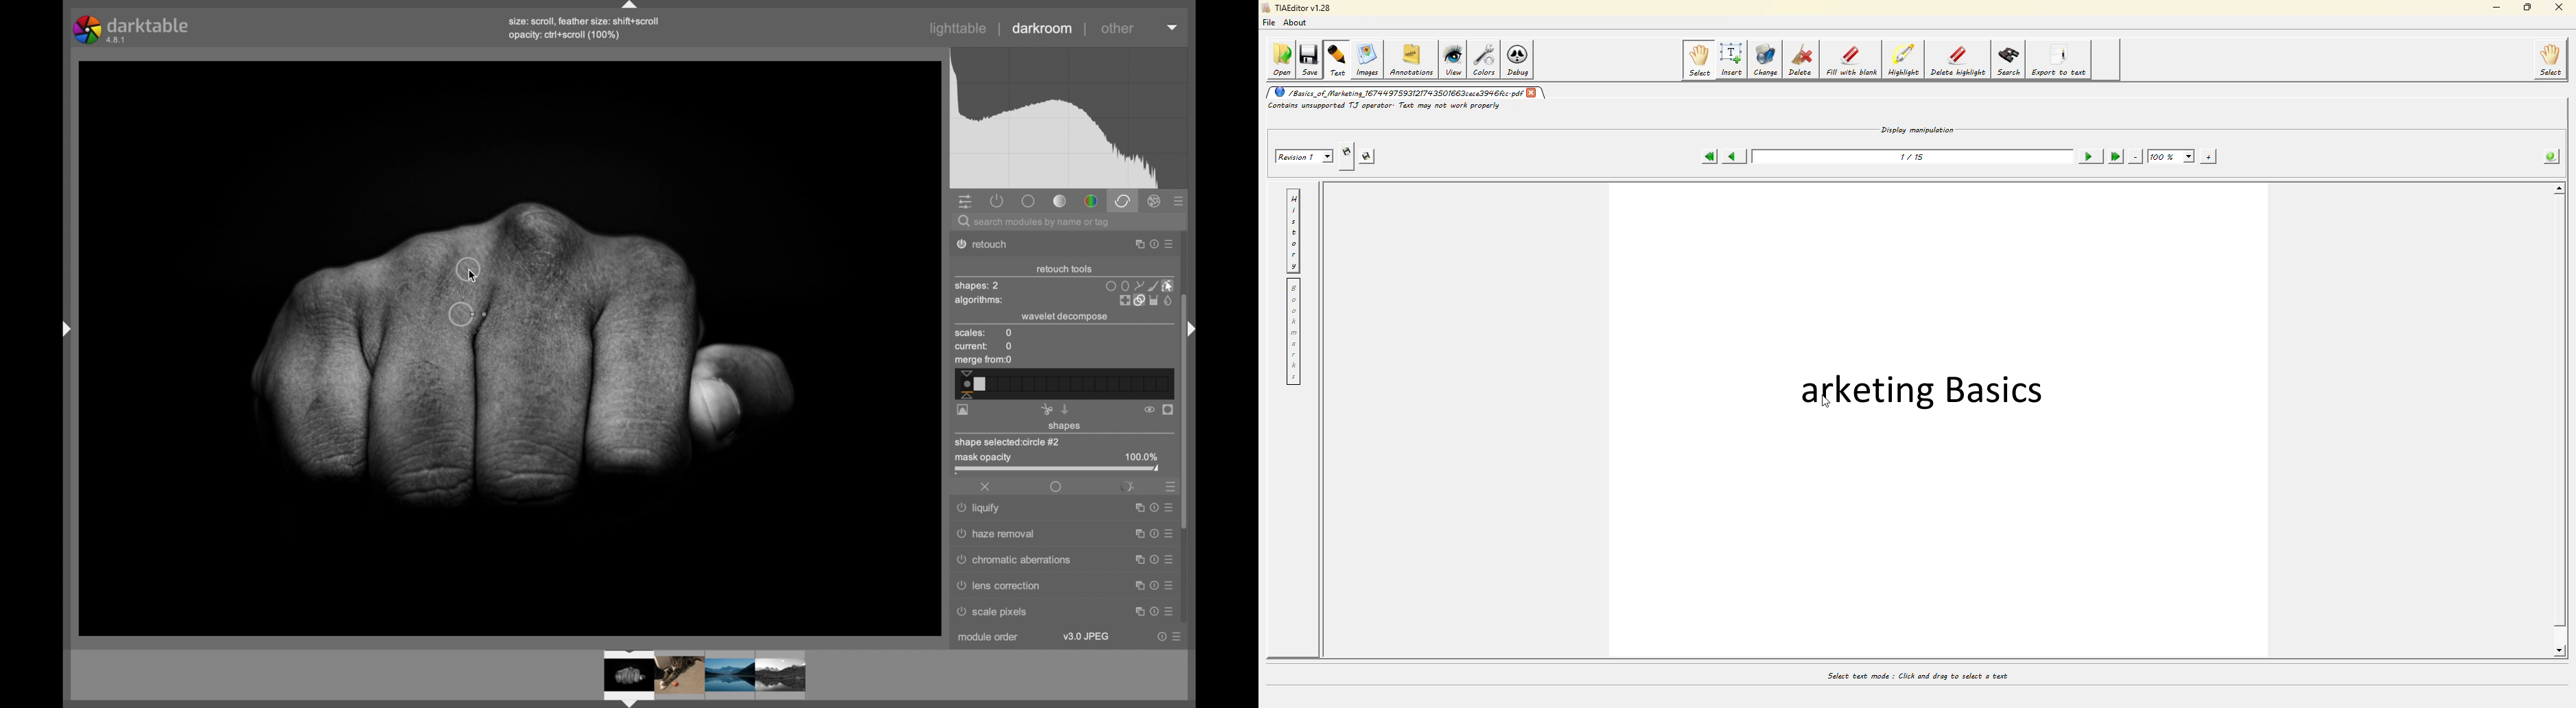  I want to click on maximize, so click(1134, 245).